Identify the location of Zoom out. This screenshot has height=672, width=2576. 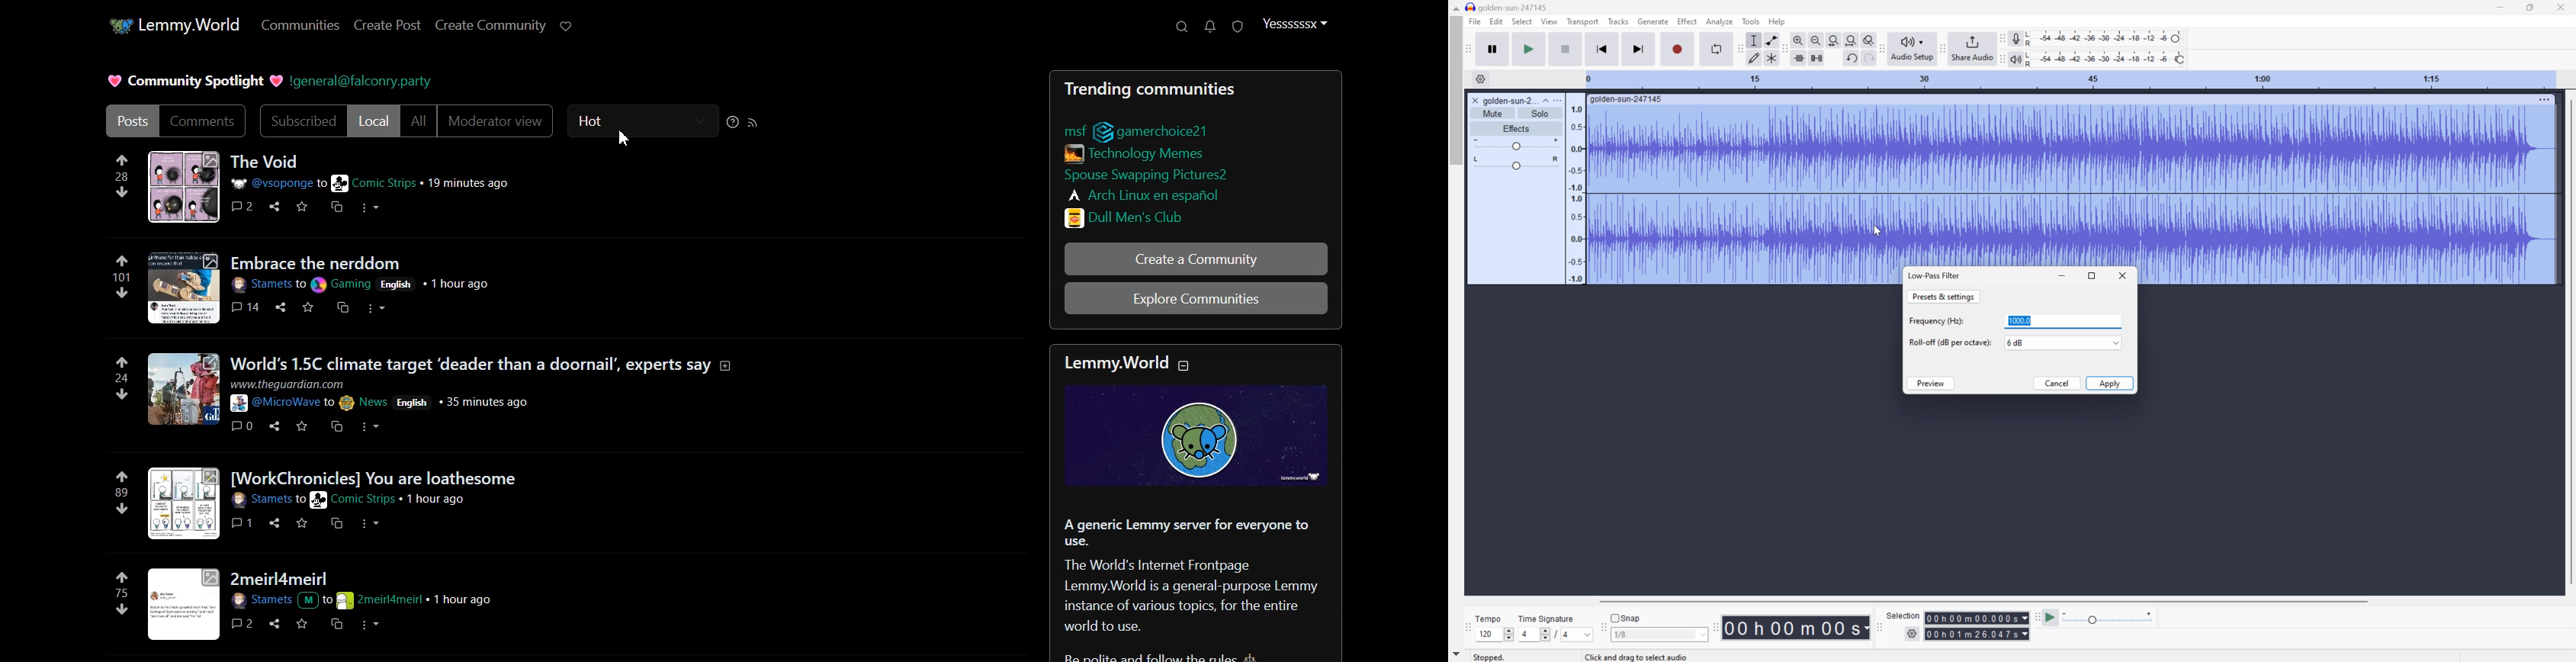
(1816, 39).